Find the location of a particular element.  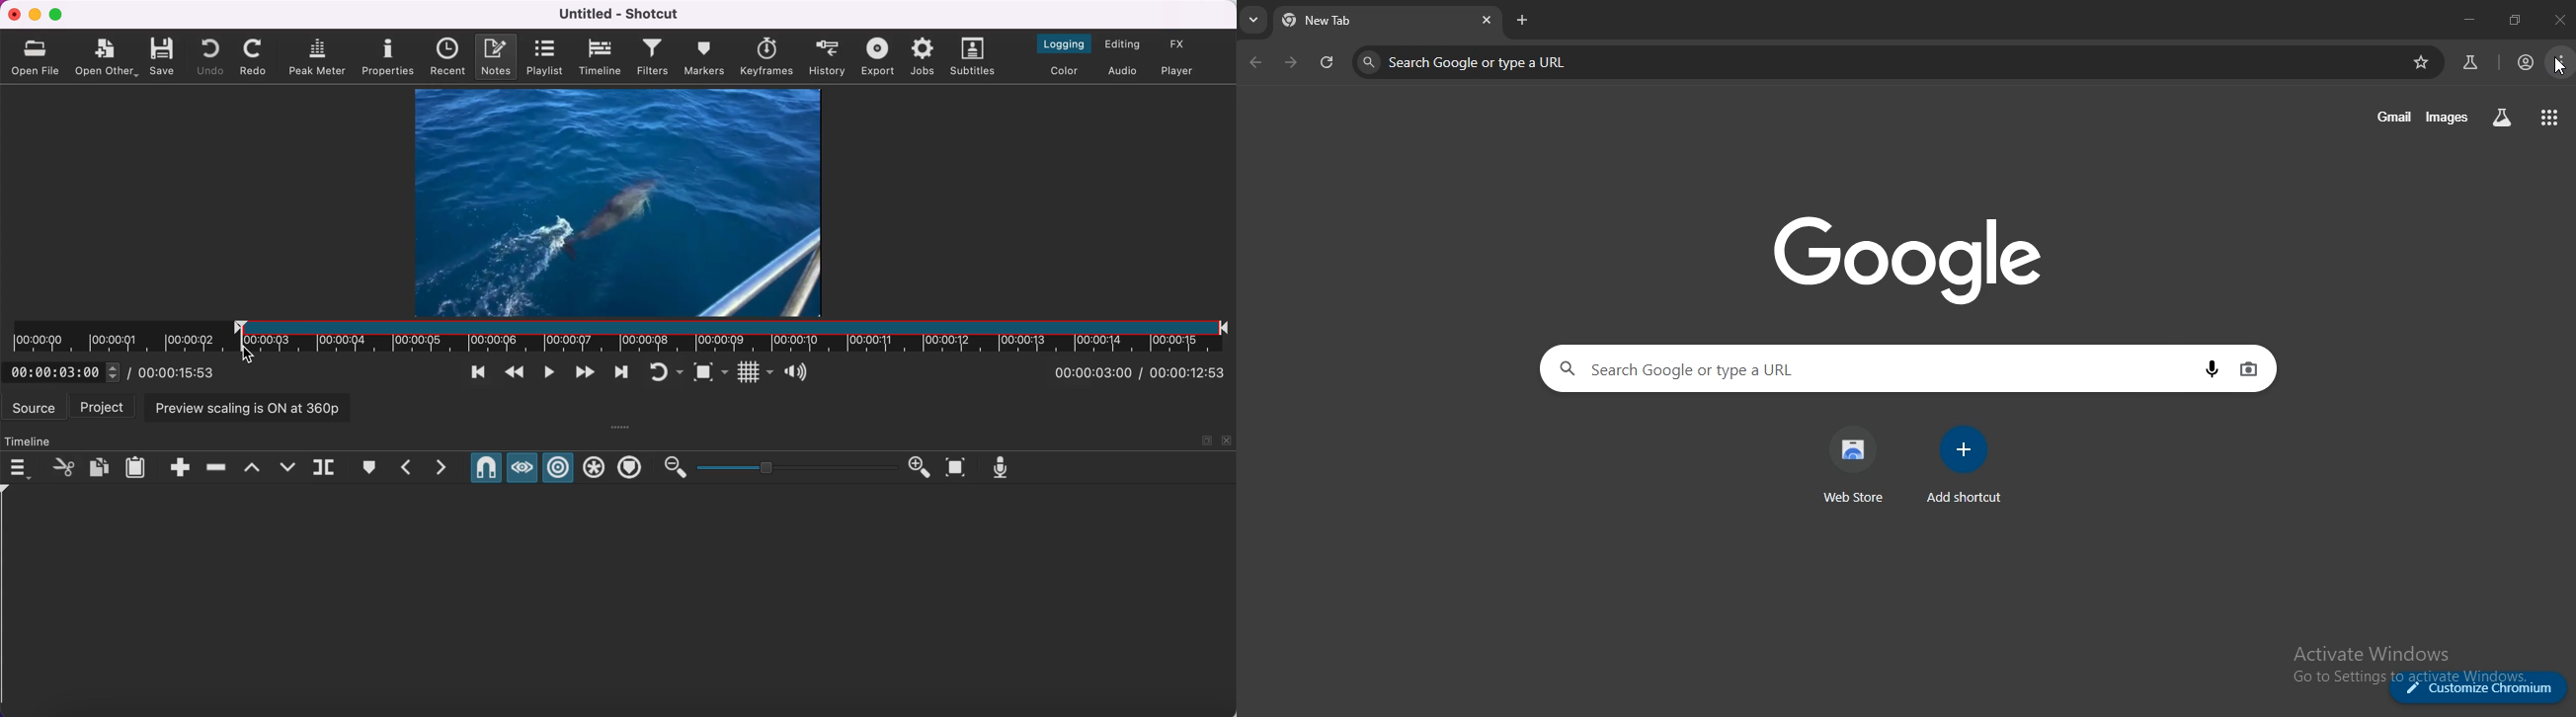

split at playhead is located at coordinates (324, 467).